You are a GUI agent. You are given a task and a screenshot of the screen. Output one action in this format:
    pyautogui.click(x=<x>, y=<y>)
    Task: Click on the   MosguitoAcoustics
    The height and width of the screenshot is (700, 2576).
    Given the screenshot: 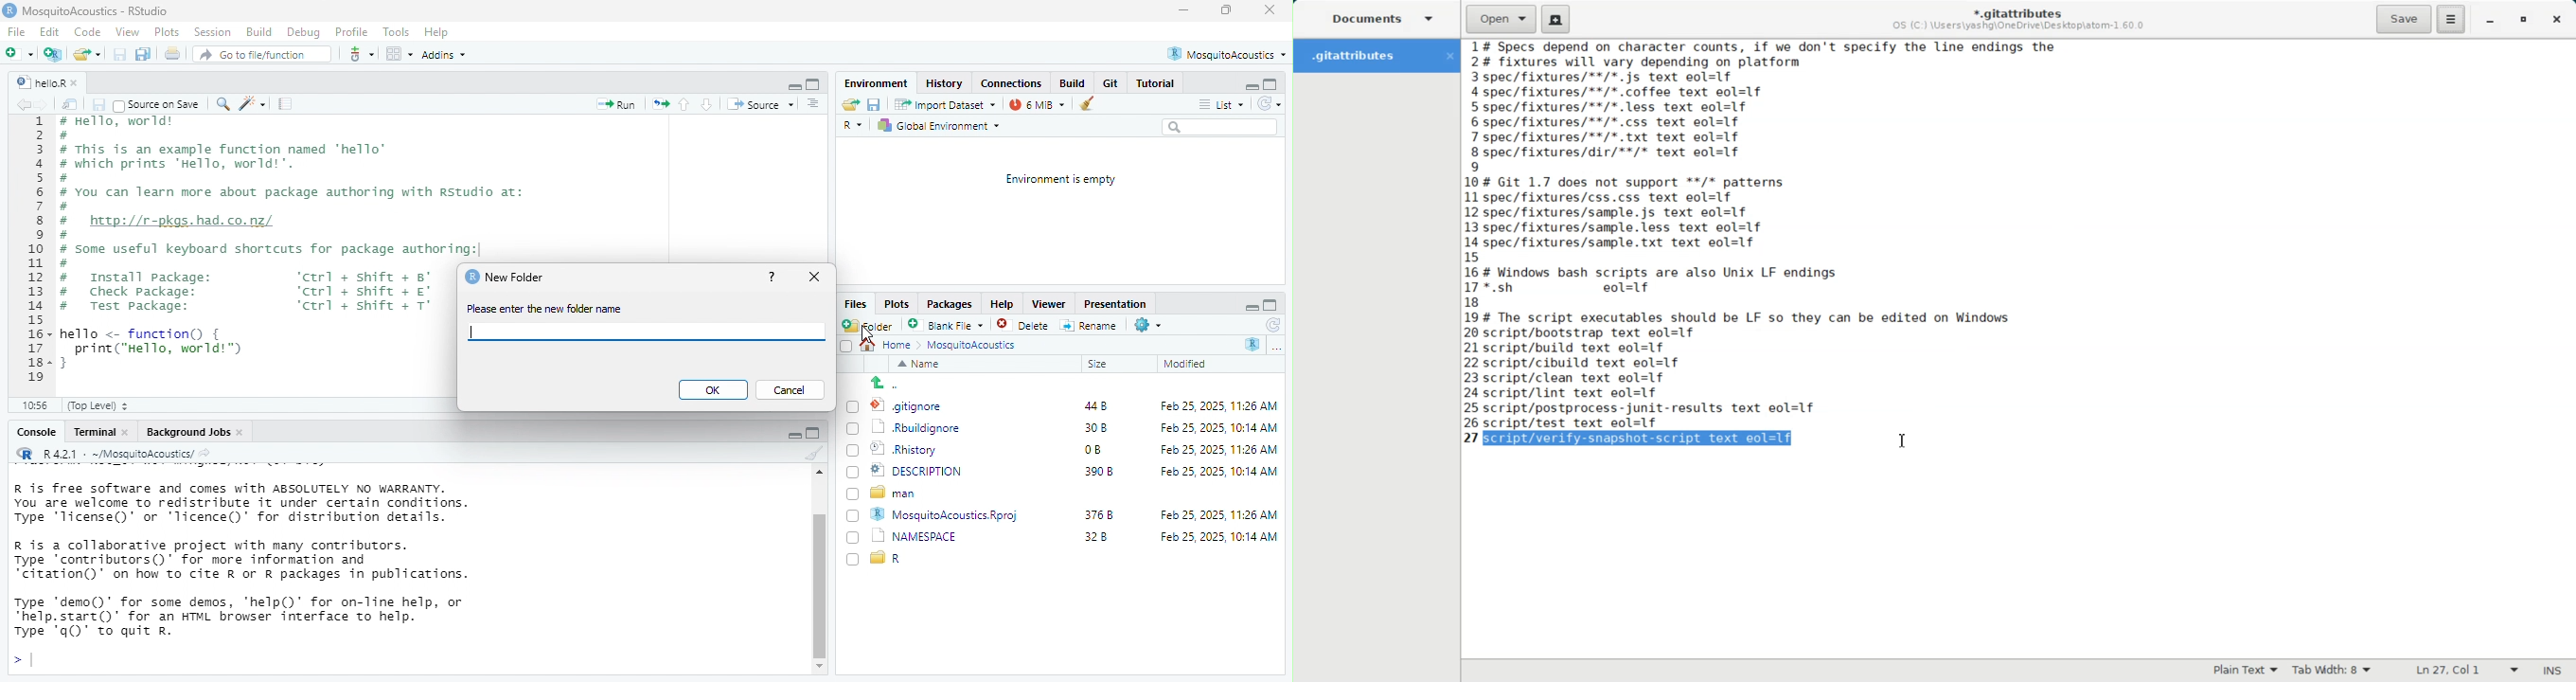 What is the action you would take?
    pyautogui.click(x=979, y=347)
    